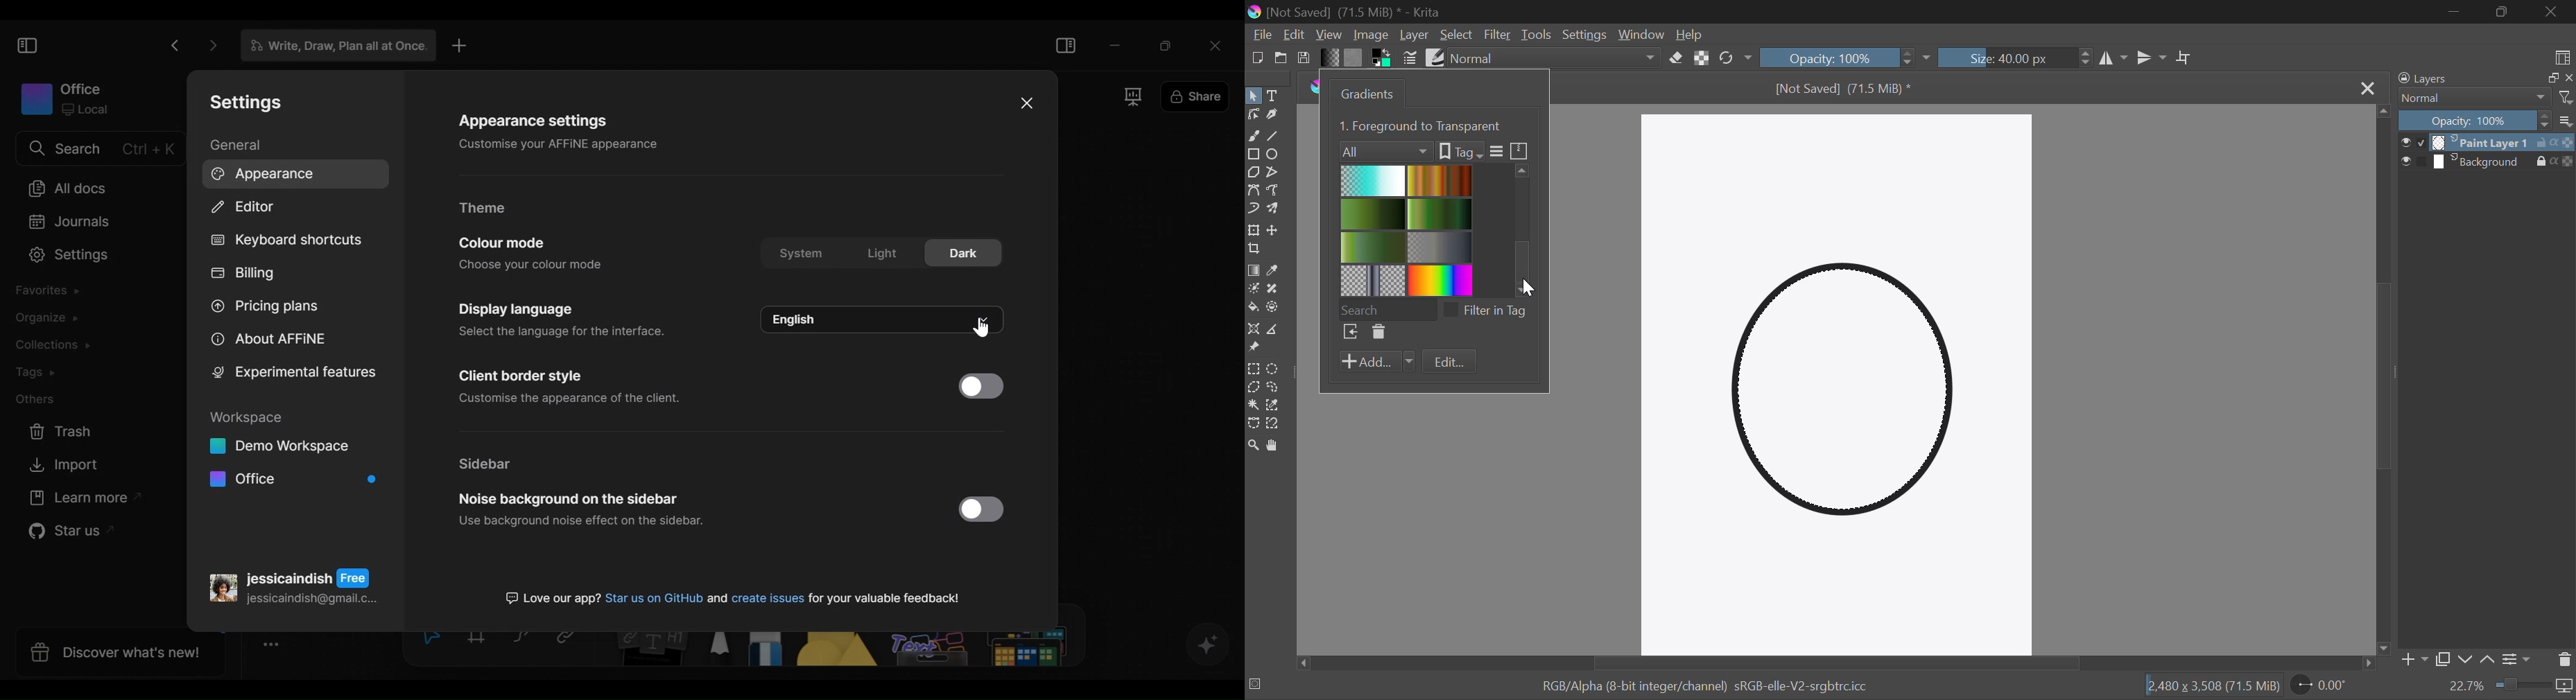  What do you see at coordinates (243, 103) in the screenshot?
I see `Settings` at bounding box center [243, 103].